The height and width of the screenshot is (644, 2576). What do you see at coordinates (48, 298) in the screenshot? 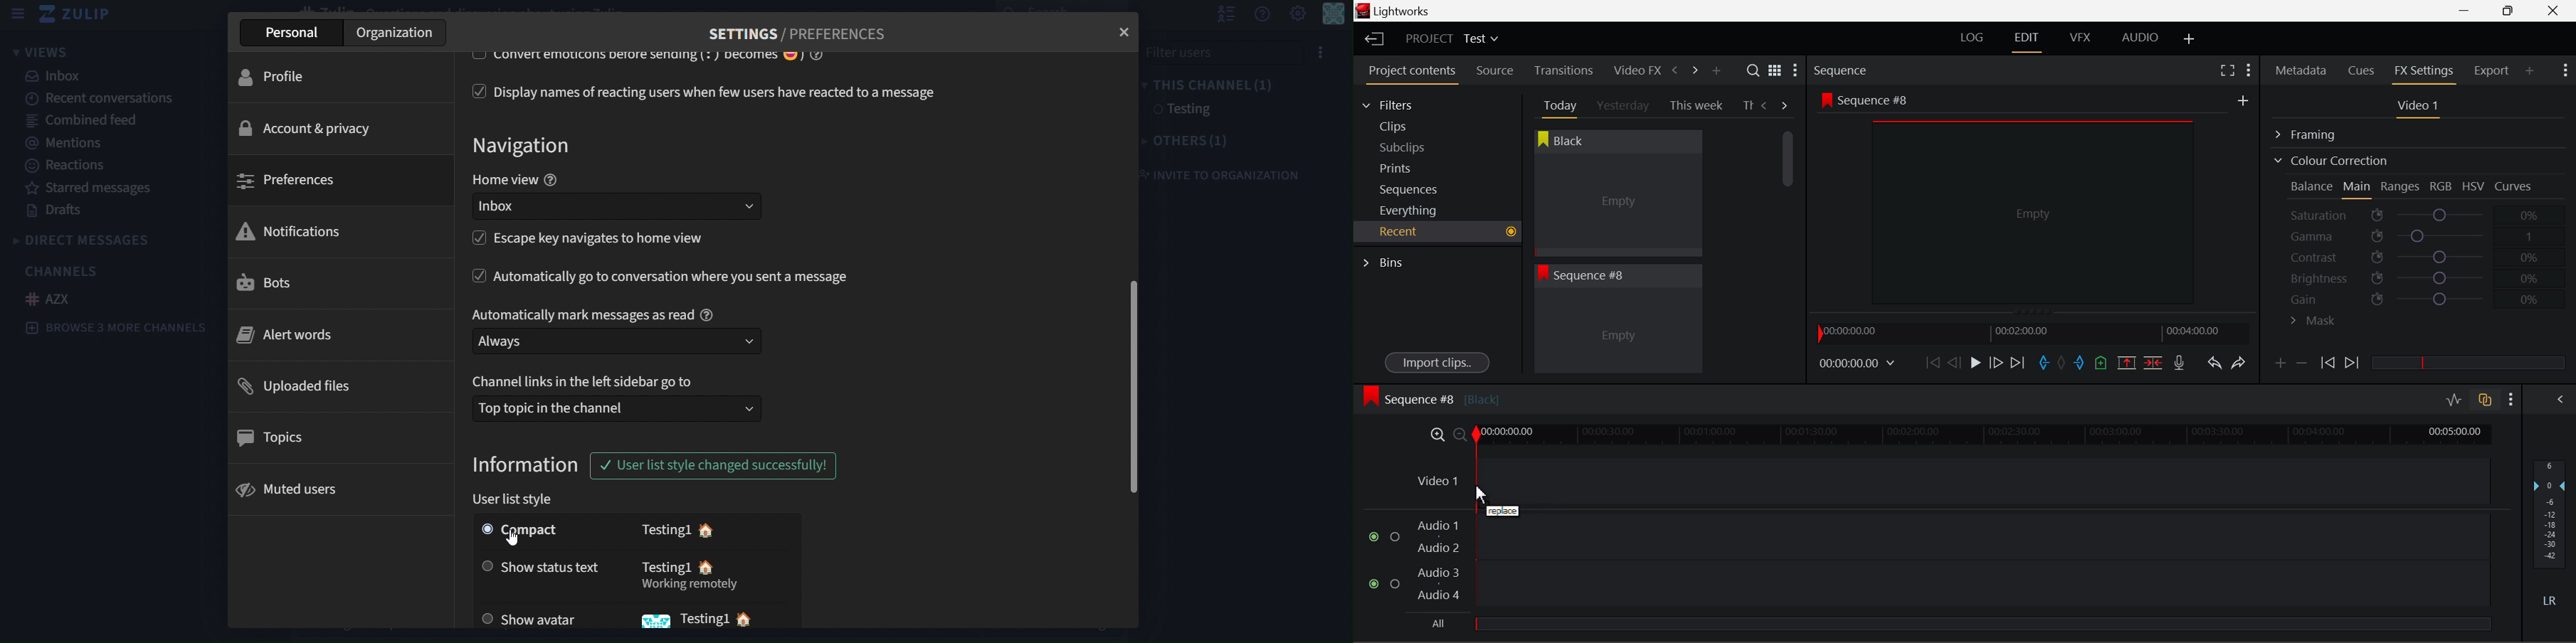
I see `AZX` at bounding box center [48, 298].